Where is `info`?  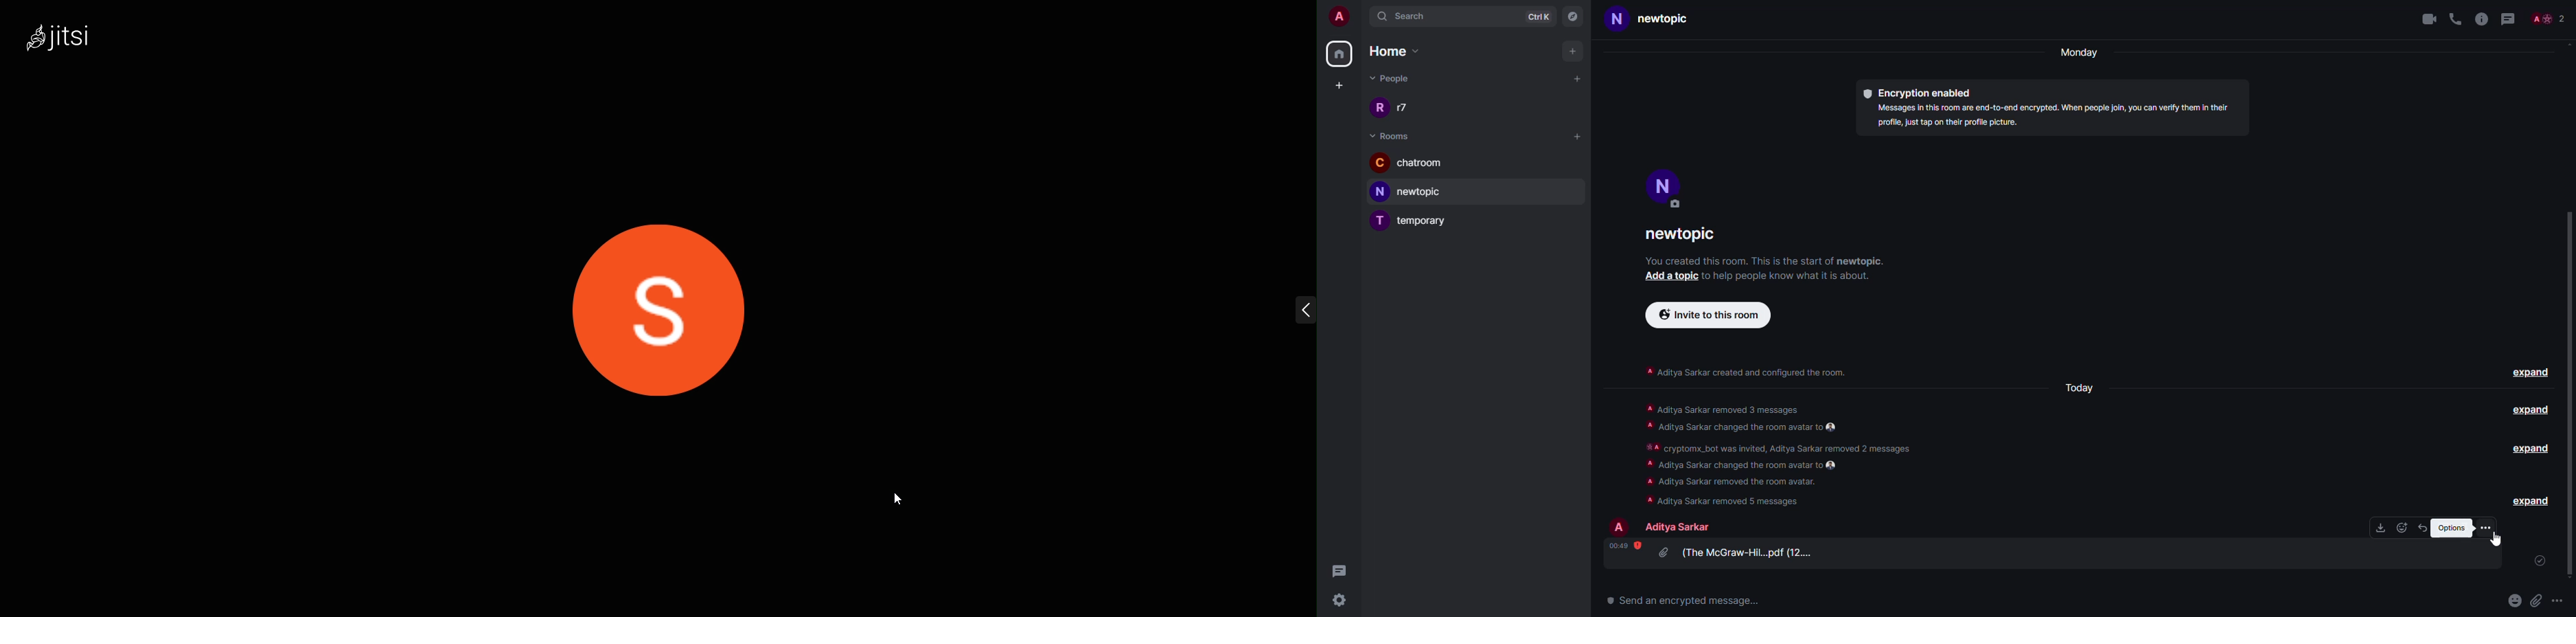 info is located at coordinates (1795, 278).